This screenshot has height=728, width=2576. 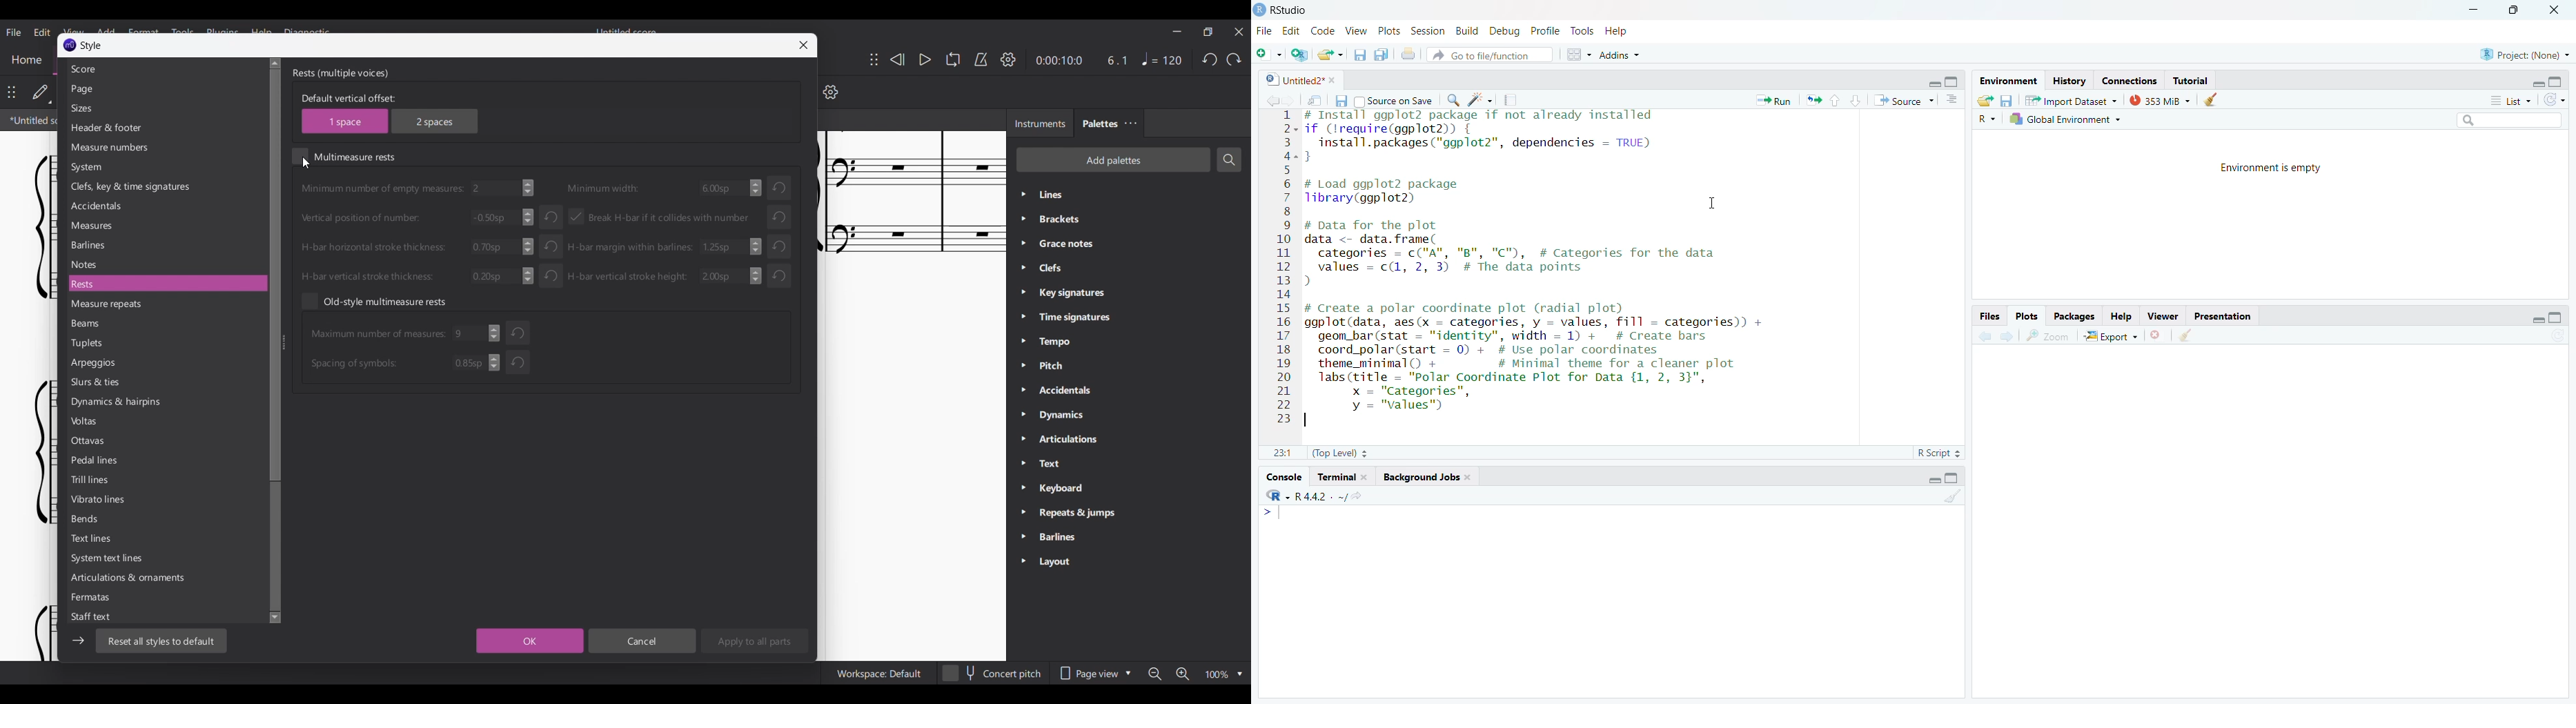 I want to click on zoom, so click(x=2047, y=336).